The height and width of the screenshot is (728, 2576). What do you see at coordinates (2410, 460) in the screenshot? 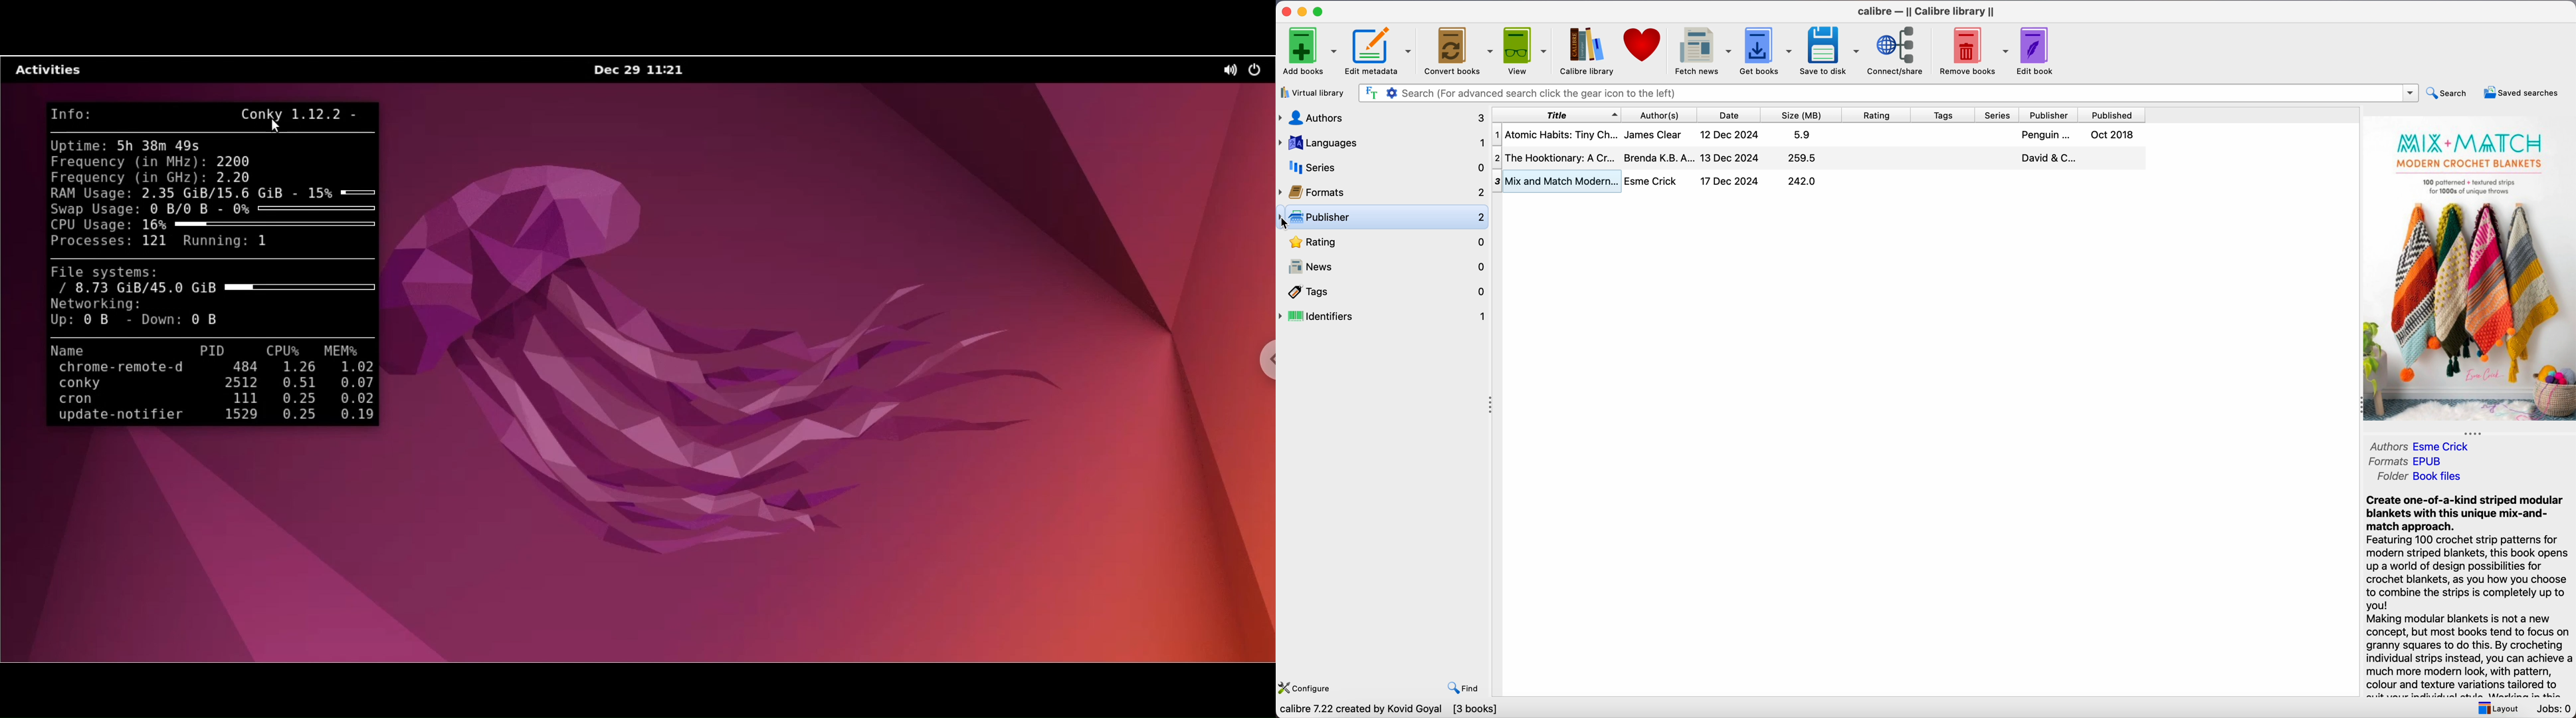
I see `formats EPUB` at bounding box center [2410, 460].